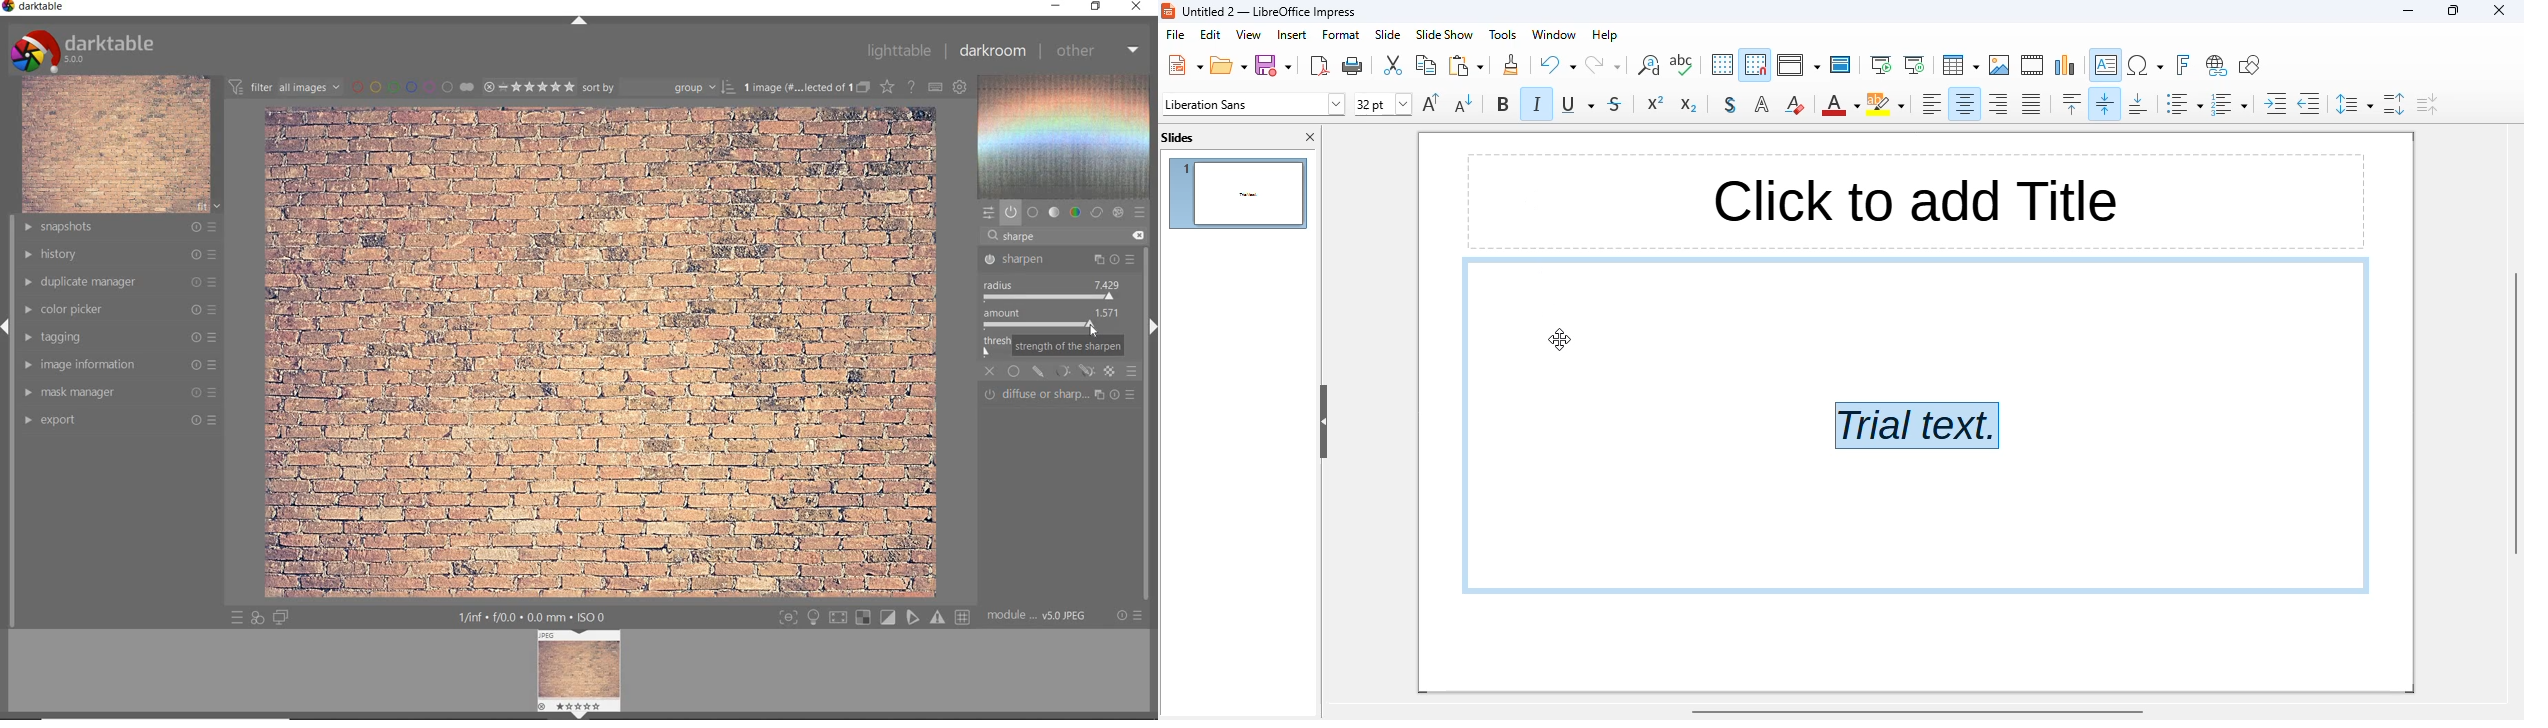  I want to click on bold, so click(1503, 103).